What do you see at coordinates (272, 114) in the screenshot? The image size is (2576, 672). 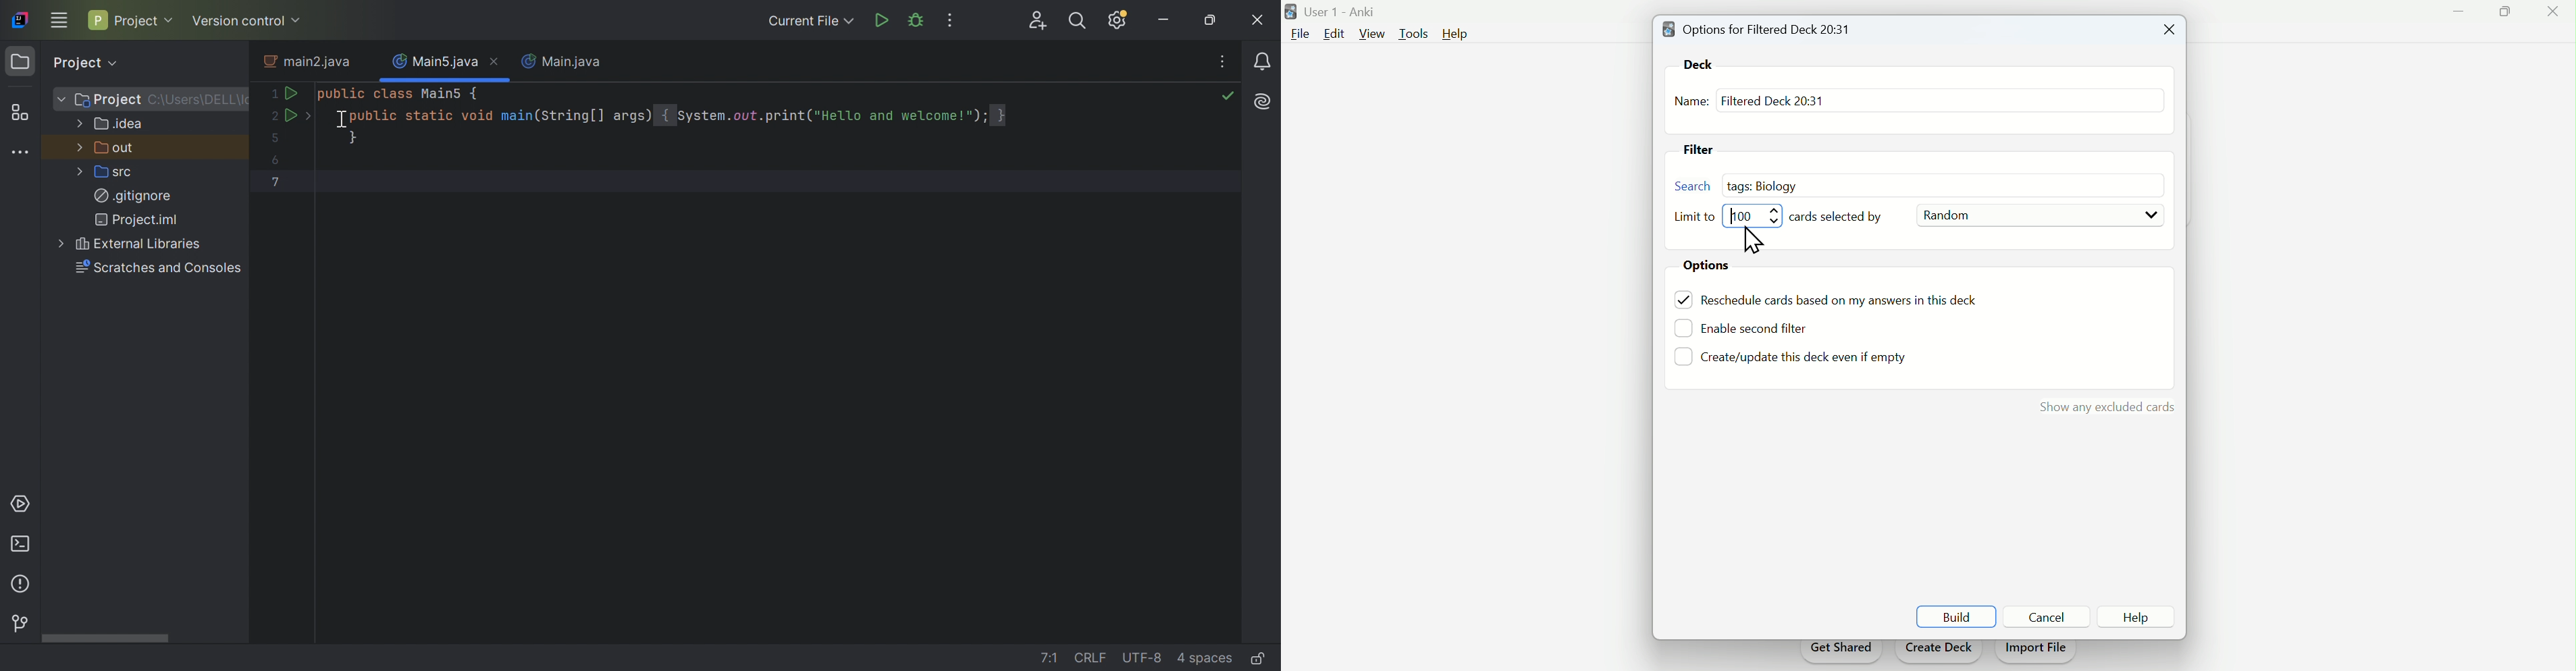 I see `2` at bounding box center [272, 114].